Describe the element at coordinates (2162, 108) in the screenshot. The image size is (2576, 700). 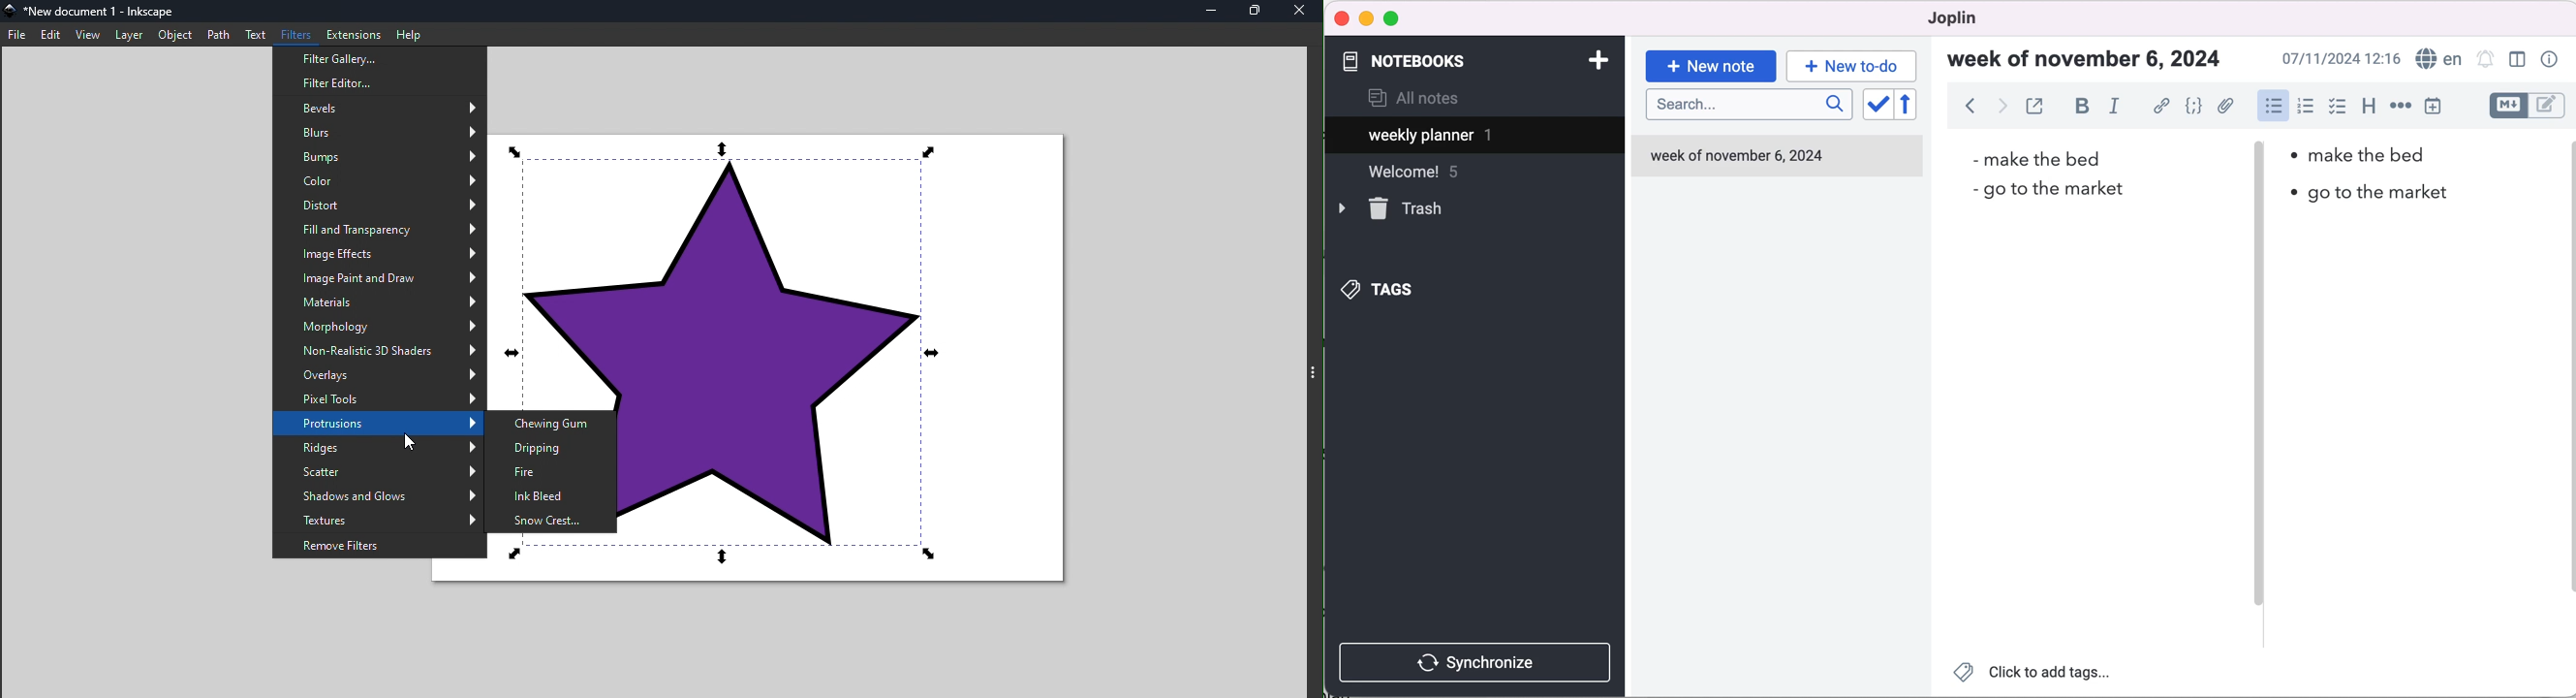
I see `hyperlink` at that location.